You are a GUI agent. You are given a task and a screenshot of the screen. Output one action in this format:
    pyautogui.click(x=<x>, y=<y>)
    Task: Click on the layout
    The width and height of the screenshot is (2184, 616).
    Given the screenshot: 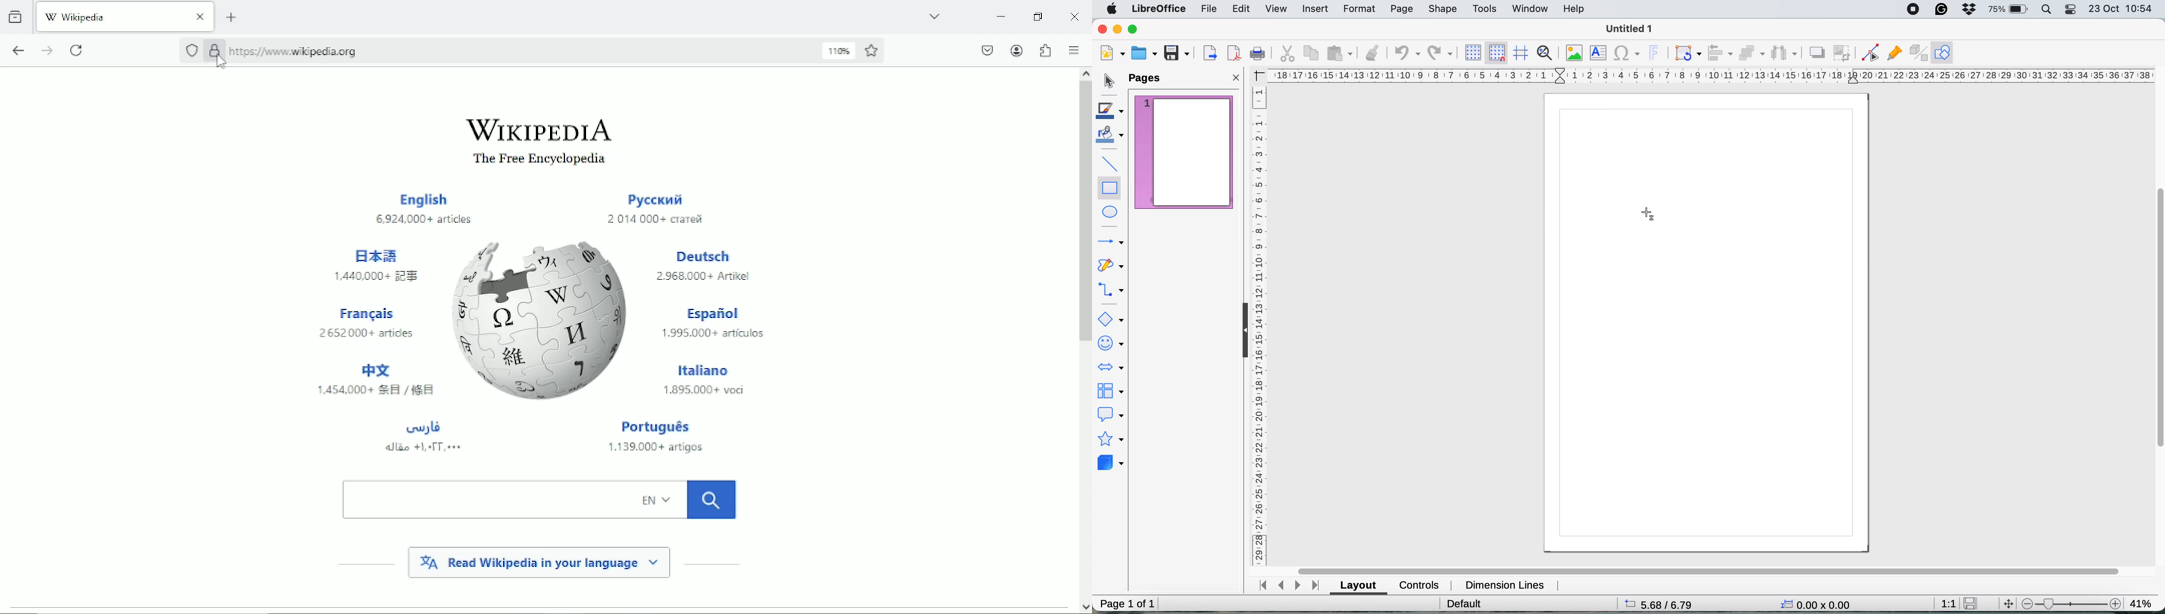 What is the action you would take?
    pyautogui.click(x=1359, y=586)
    